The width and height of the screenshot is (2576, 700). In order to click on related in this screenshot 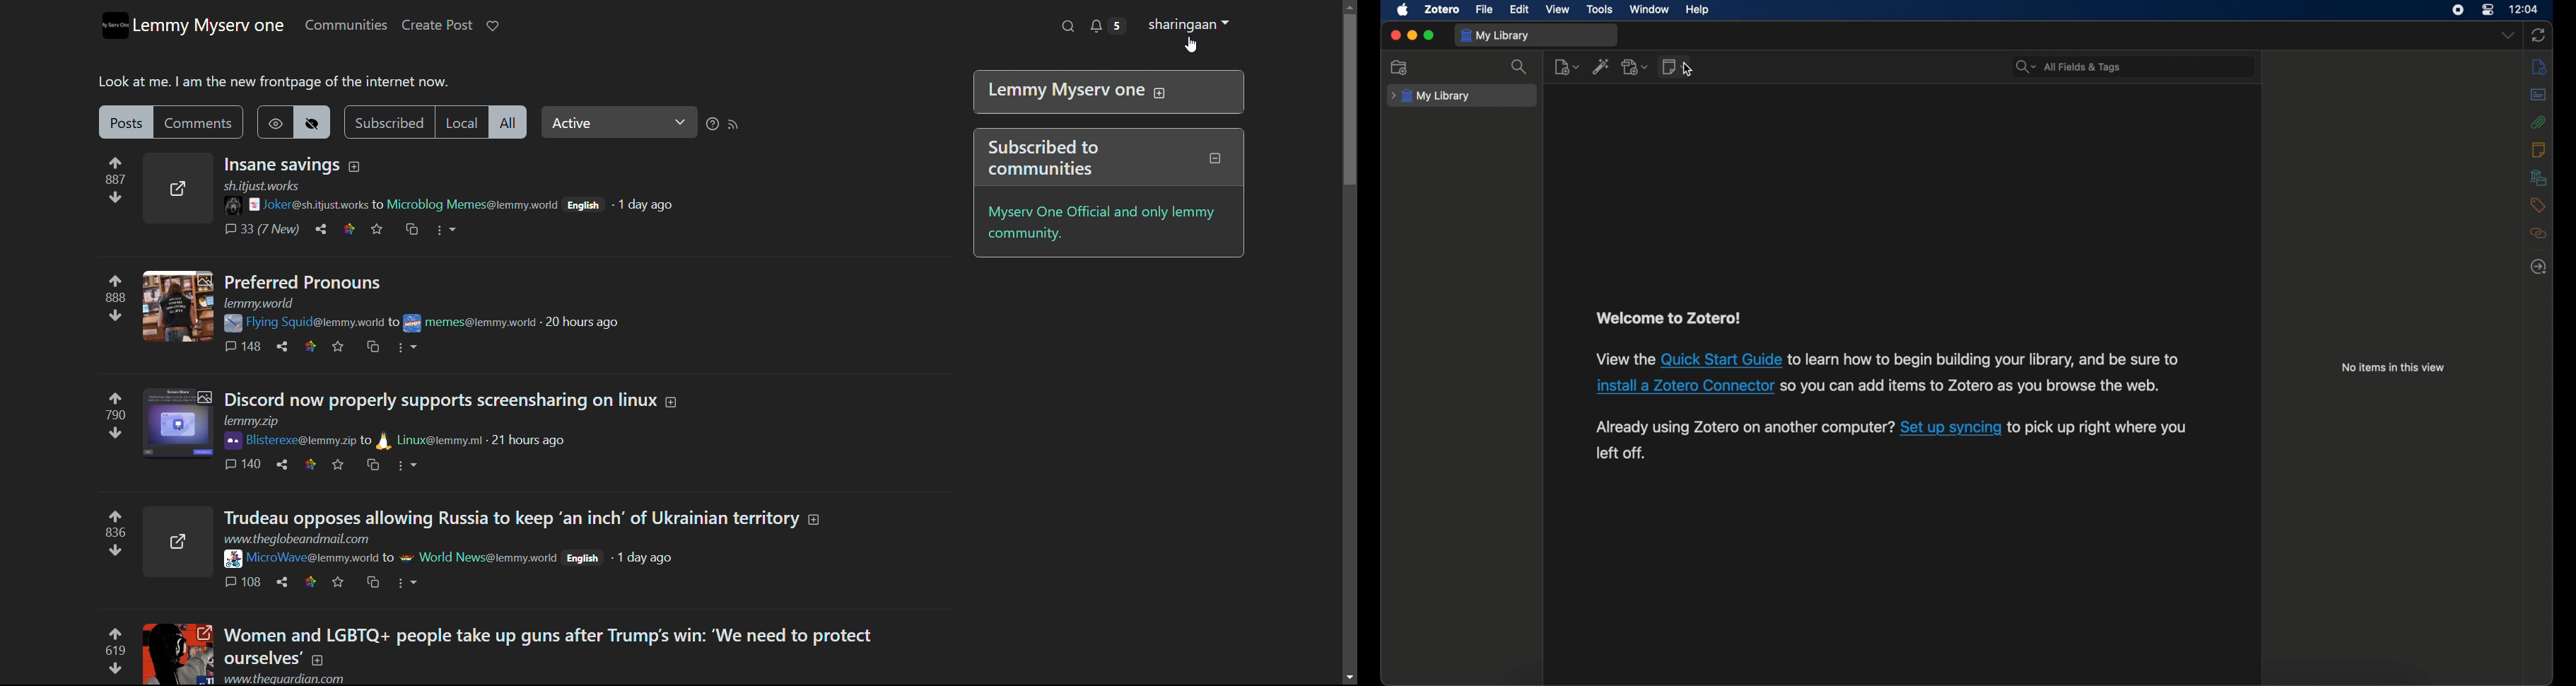, I will do `click(2539, 233)`.